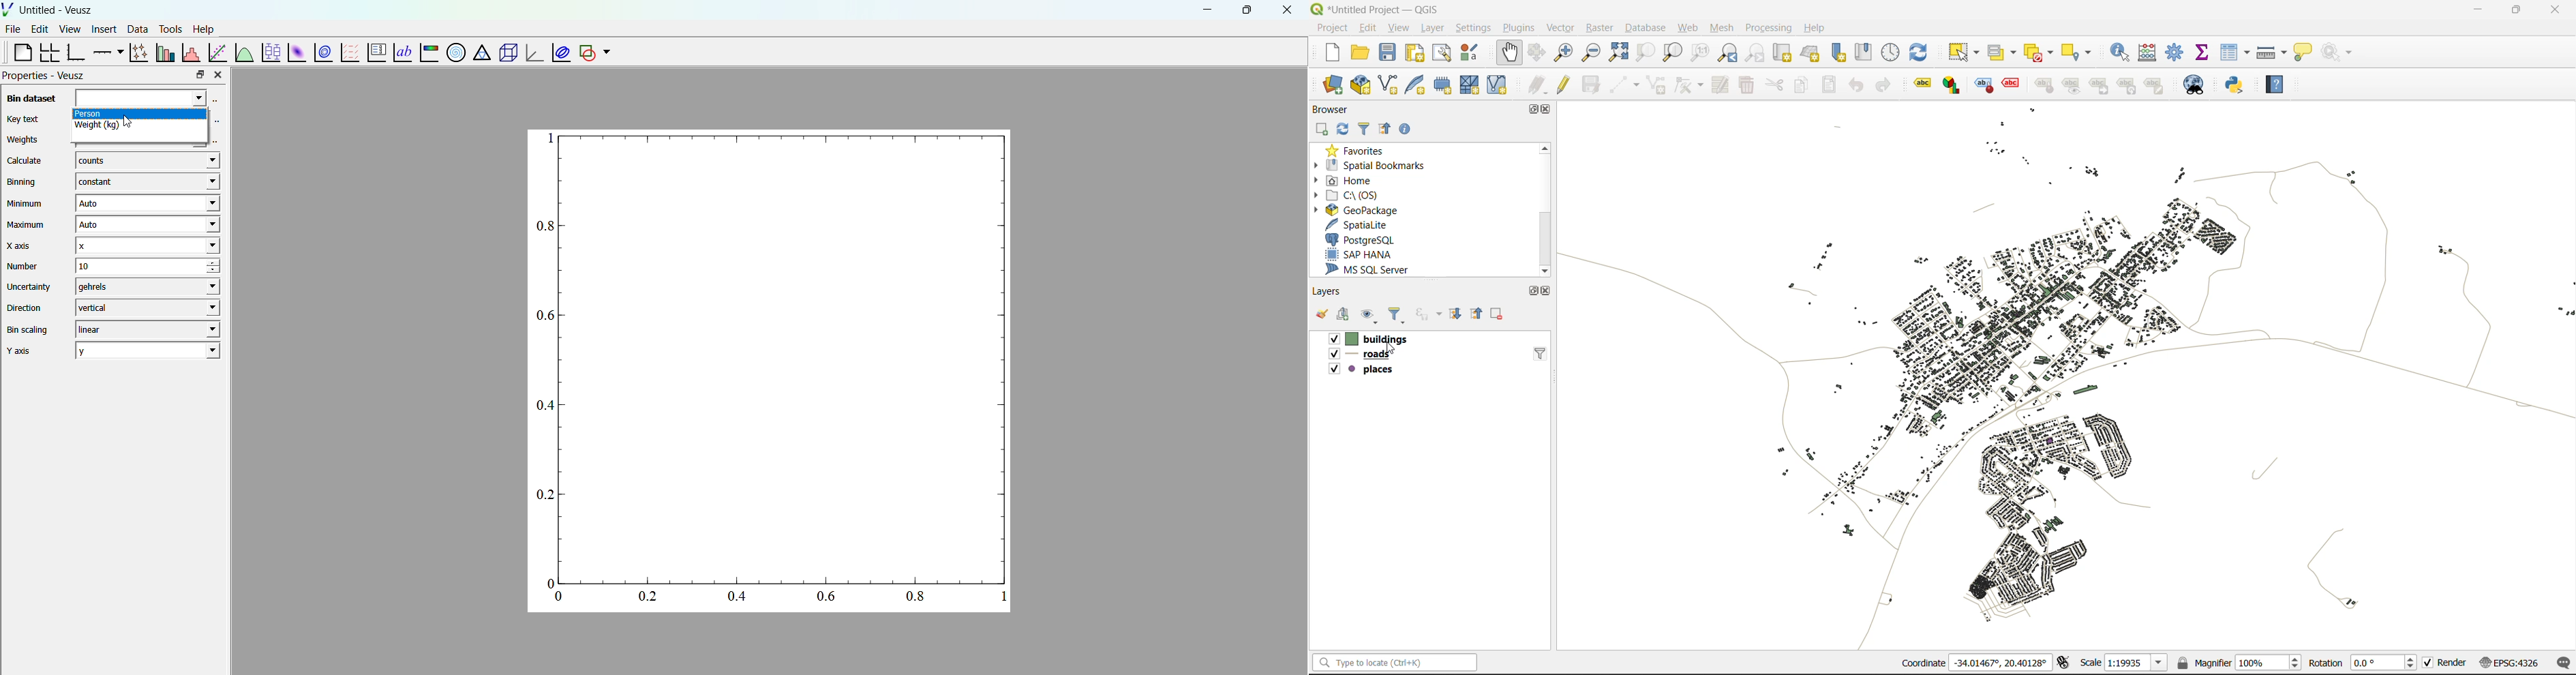 This screenshot has width=2576, height=700. I want to click on enable properties, so click(1408, 127).